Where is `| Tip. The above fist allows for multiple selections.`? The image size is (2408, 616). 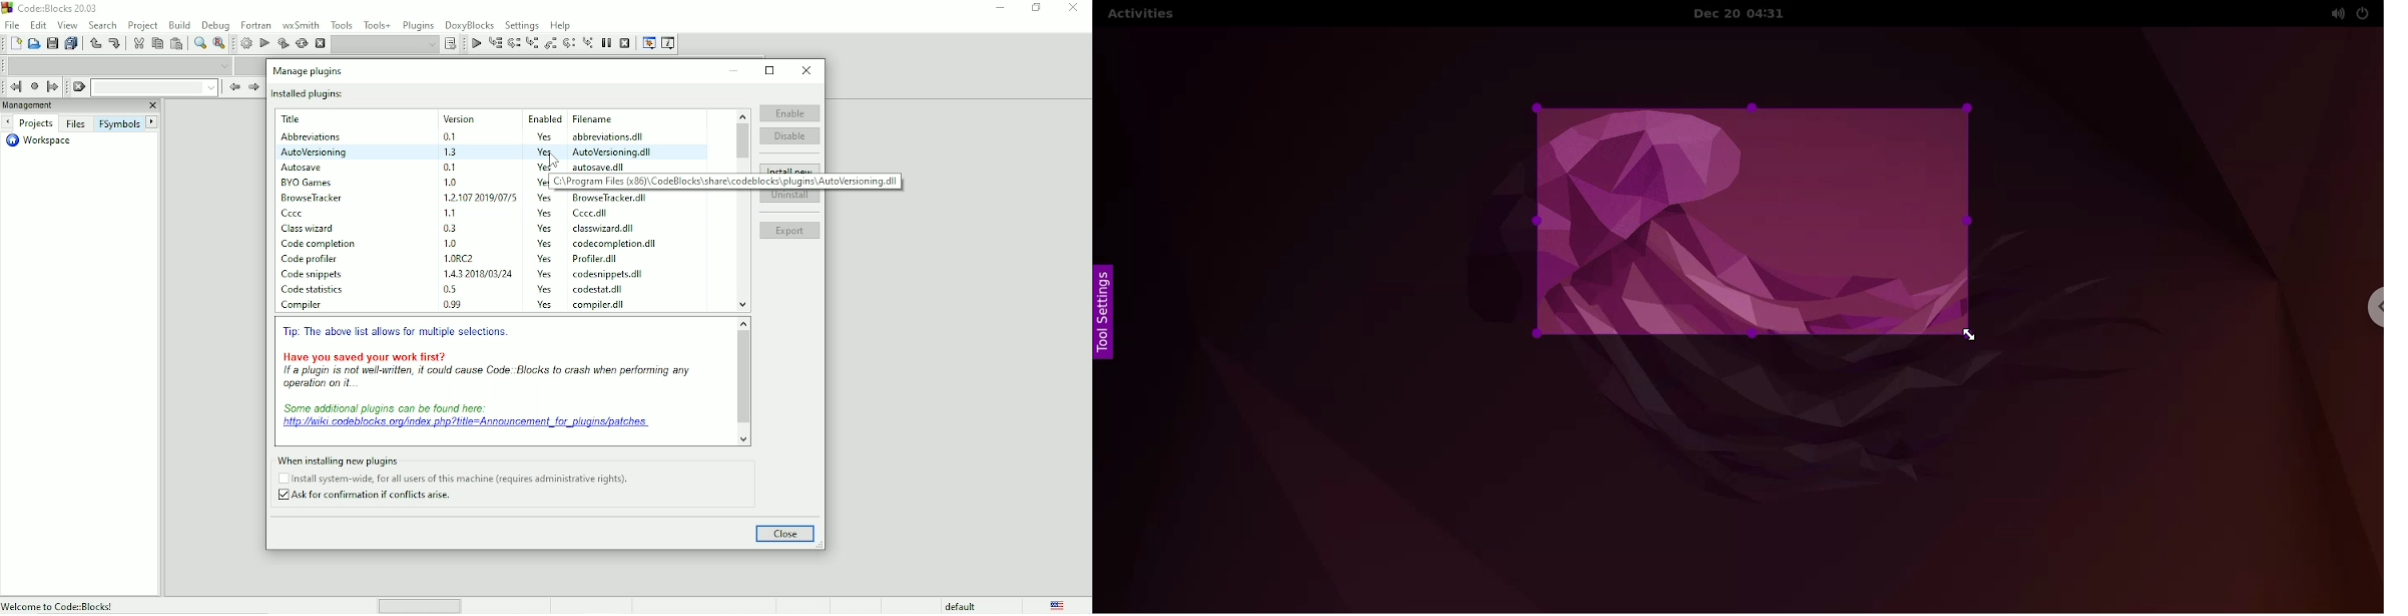
| Tip. The above fist allows for multiple selections. is located at coordinates (398, 333).